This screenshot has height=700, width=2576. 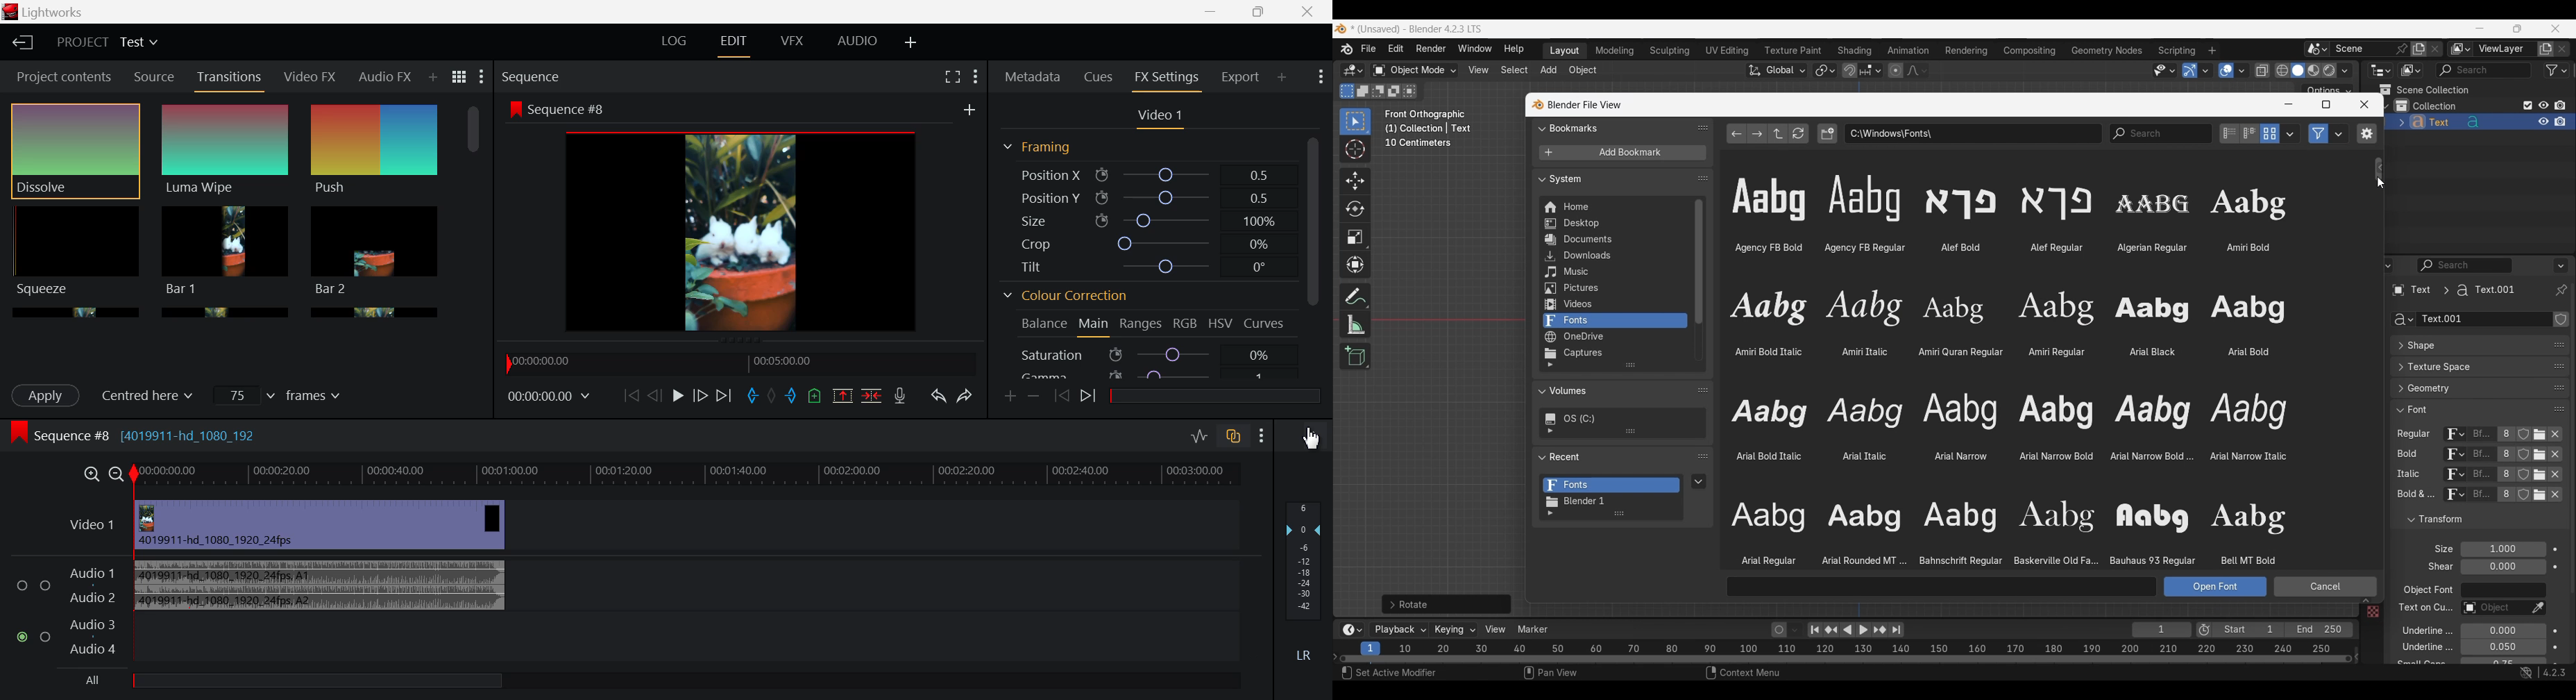 What do you see at coordinates (2406, 474) in the screenshot?
I see `italic` at bounding box center [2406, 474].